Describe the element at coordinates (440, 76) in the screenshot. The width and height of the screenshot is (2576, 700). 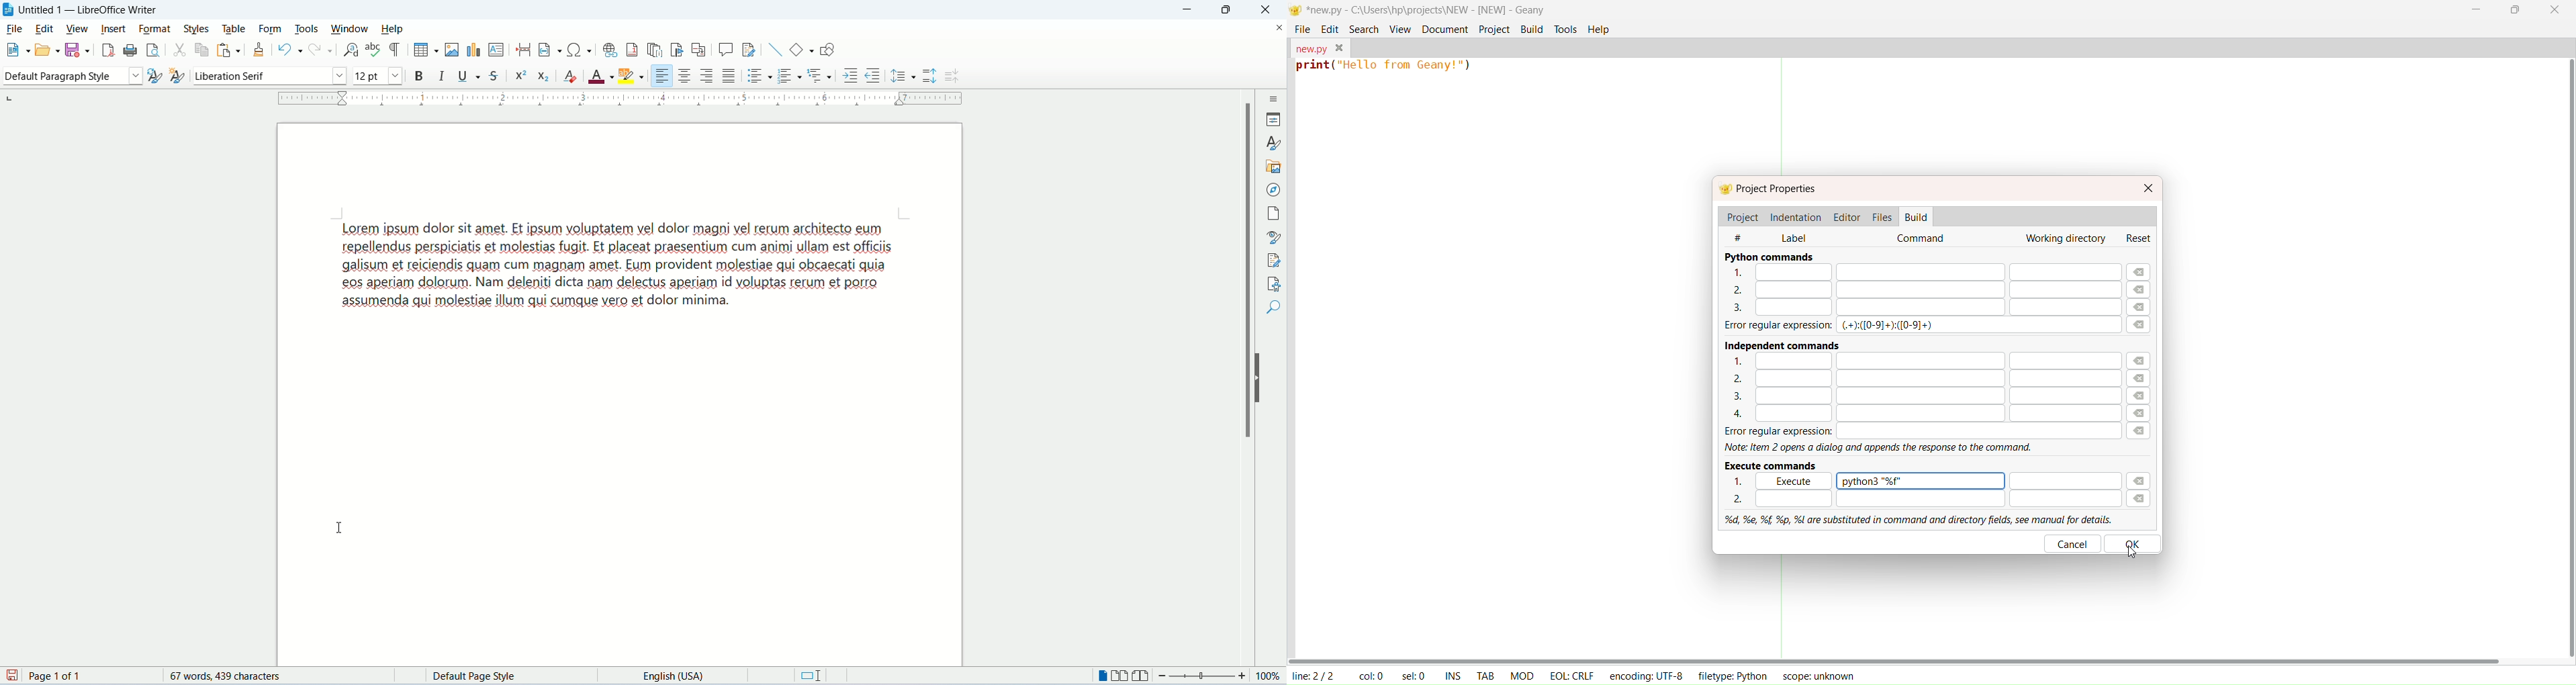
I see `italics` at that location.